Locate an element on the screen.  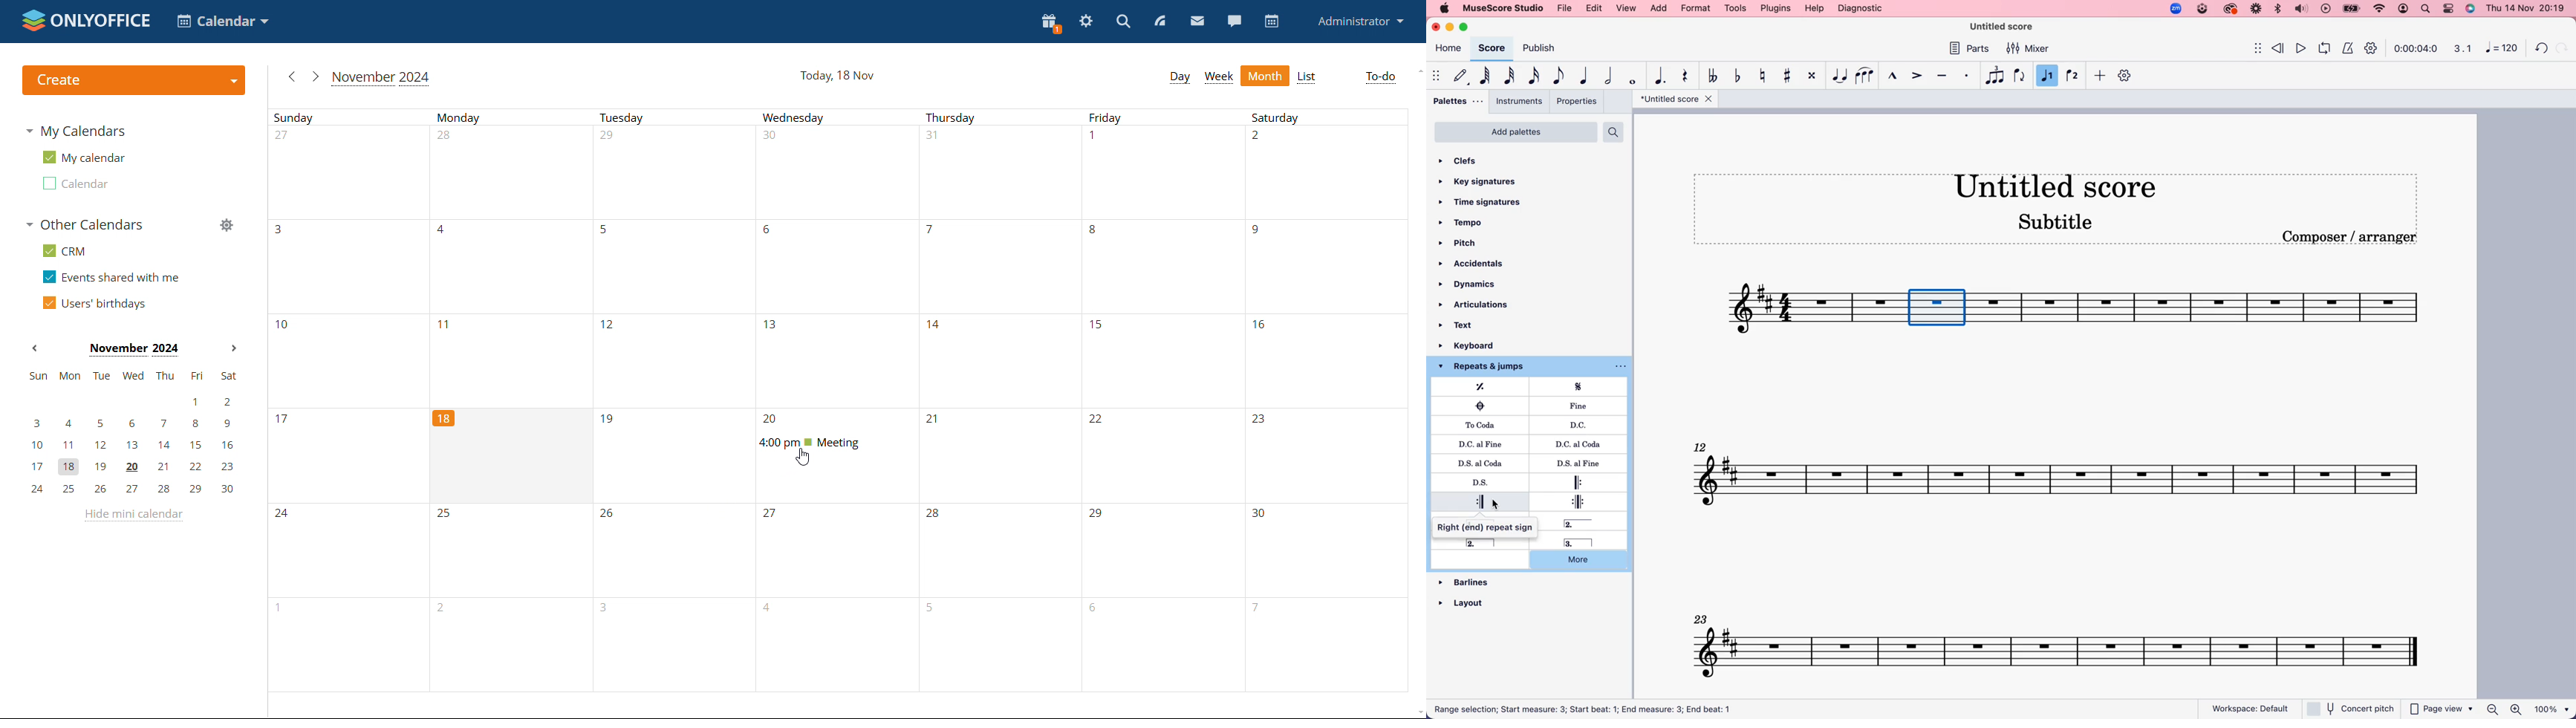
d.c. is located at coordinates (1581, 425).